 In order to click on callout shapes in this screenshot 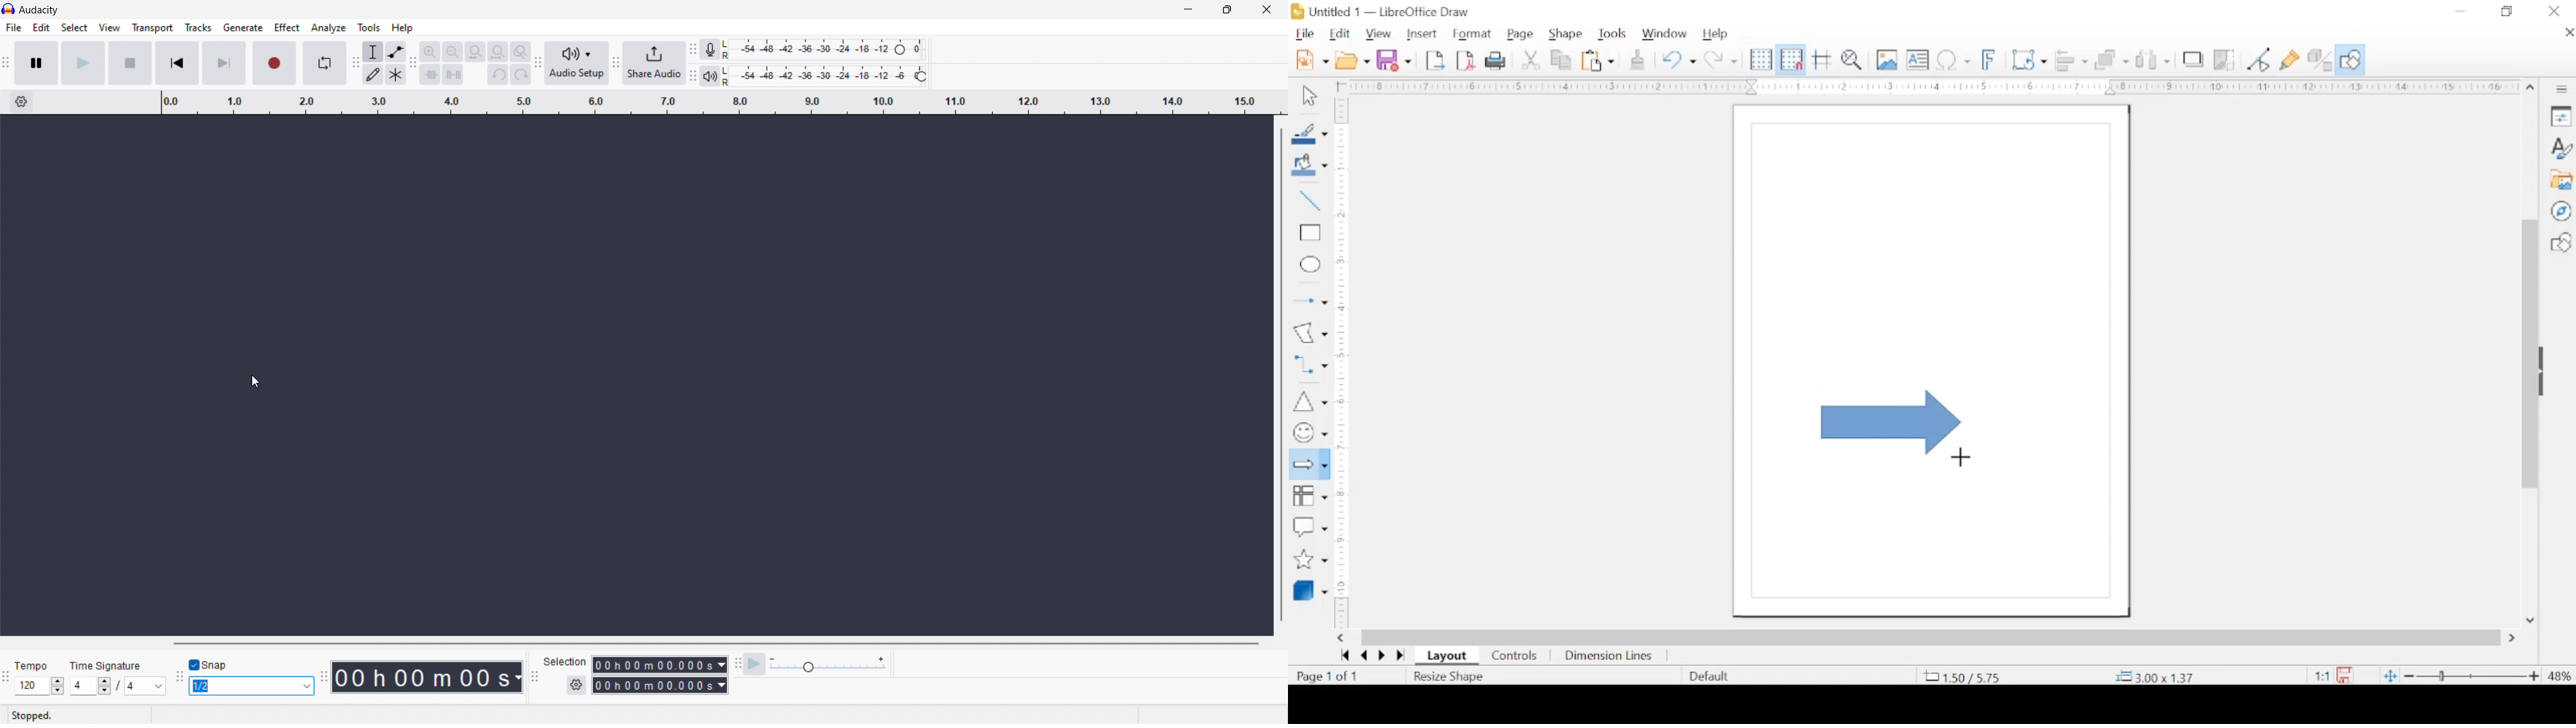, I will do `click(1309, 528)`.